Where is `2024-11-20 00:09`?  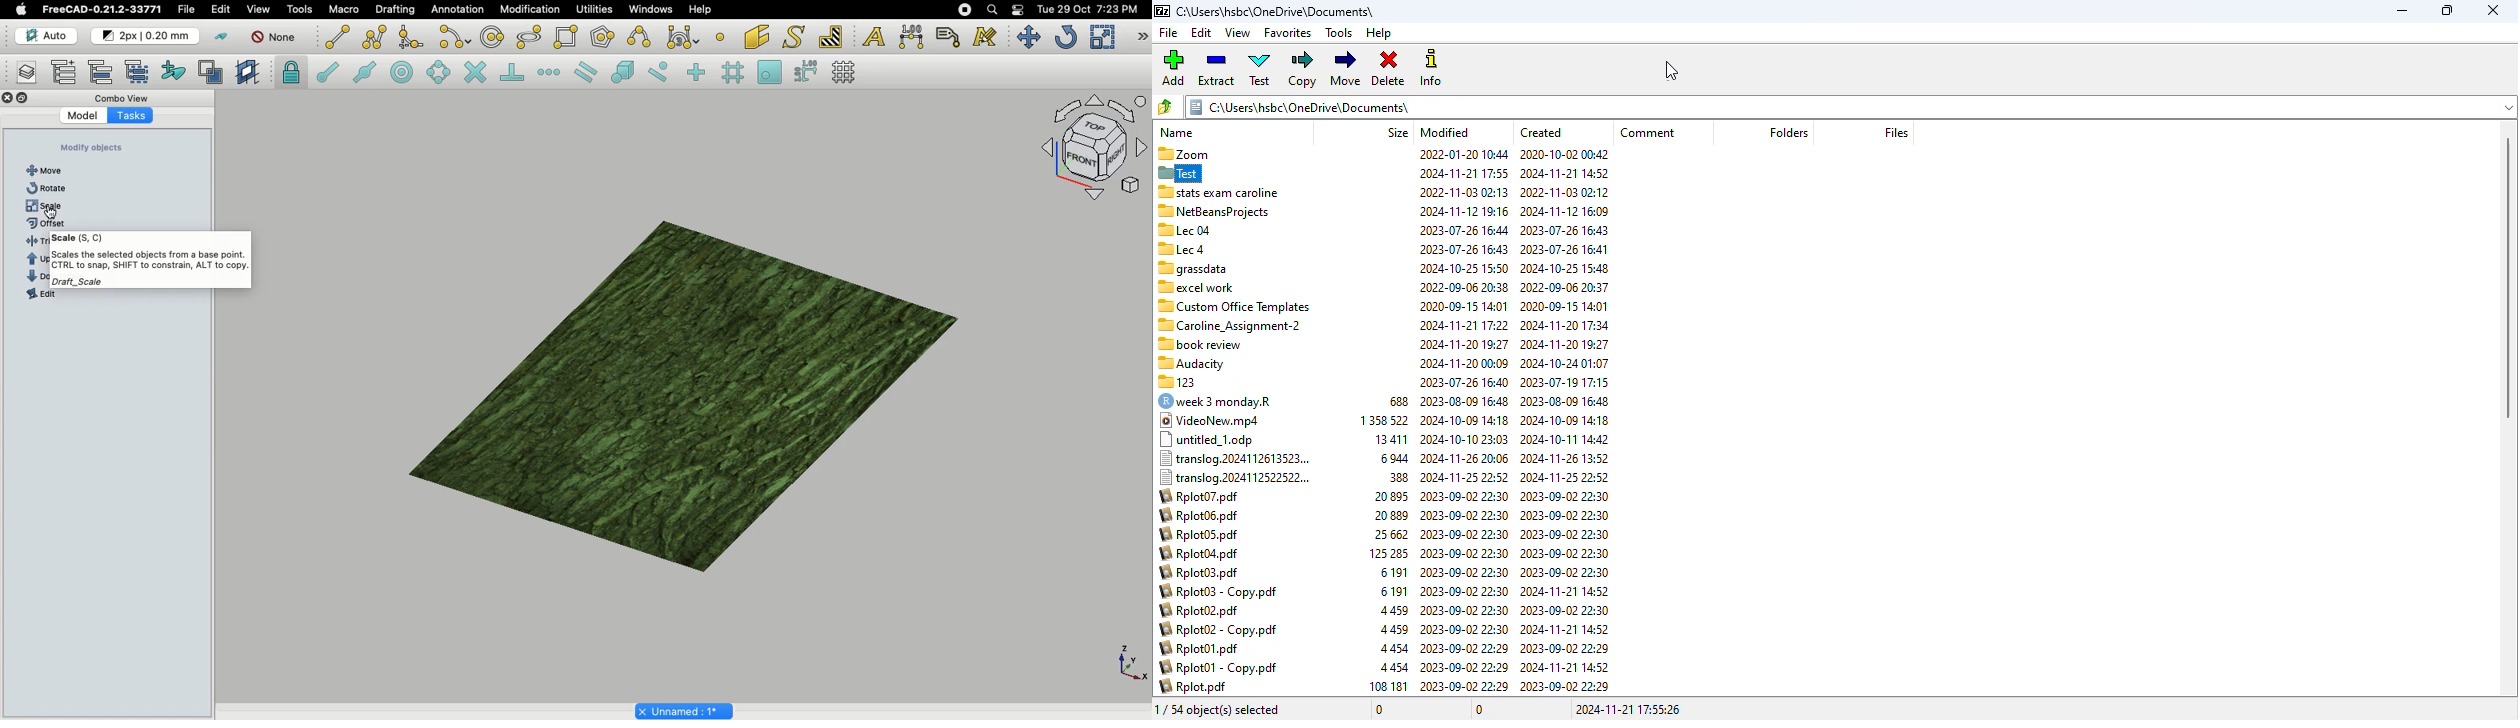
2024-11-20 00:09 is located at coordinates (1464, 363).